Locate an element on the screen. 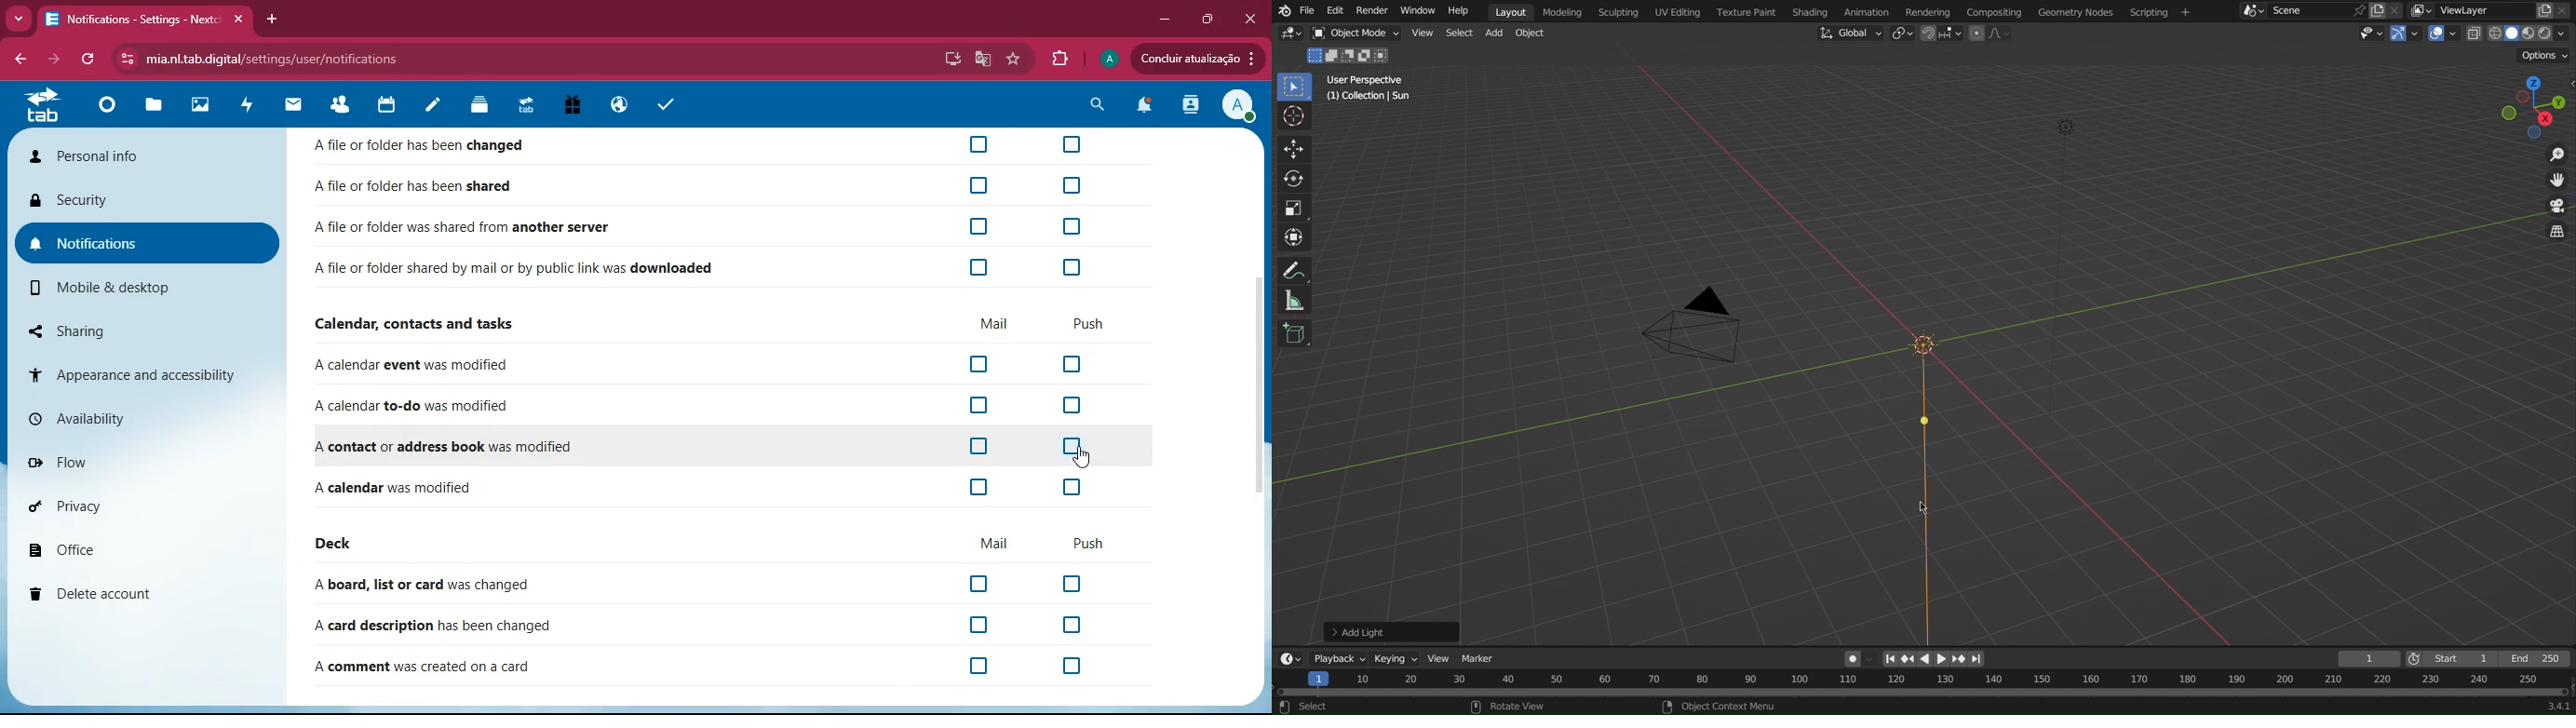 The width and height of the screenshot is (2576, 728). Snapping is located at coordinates (1942, 35).